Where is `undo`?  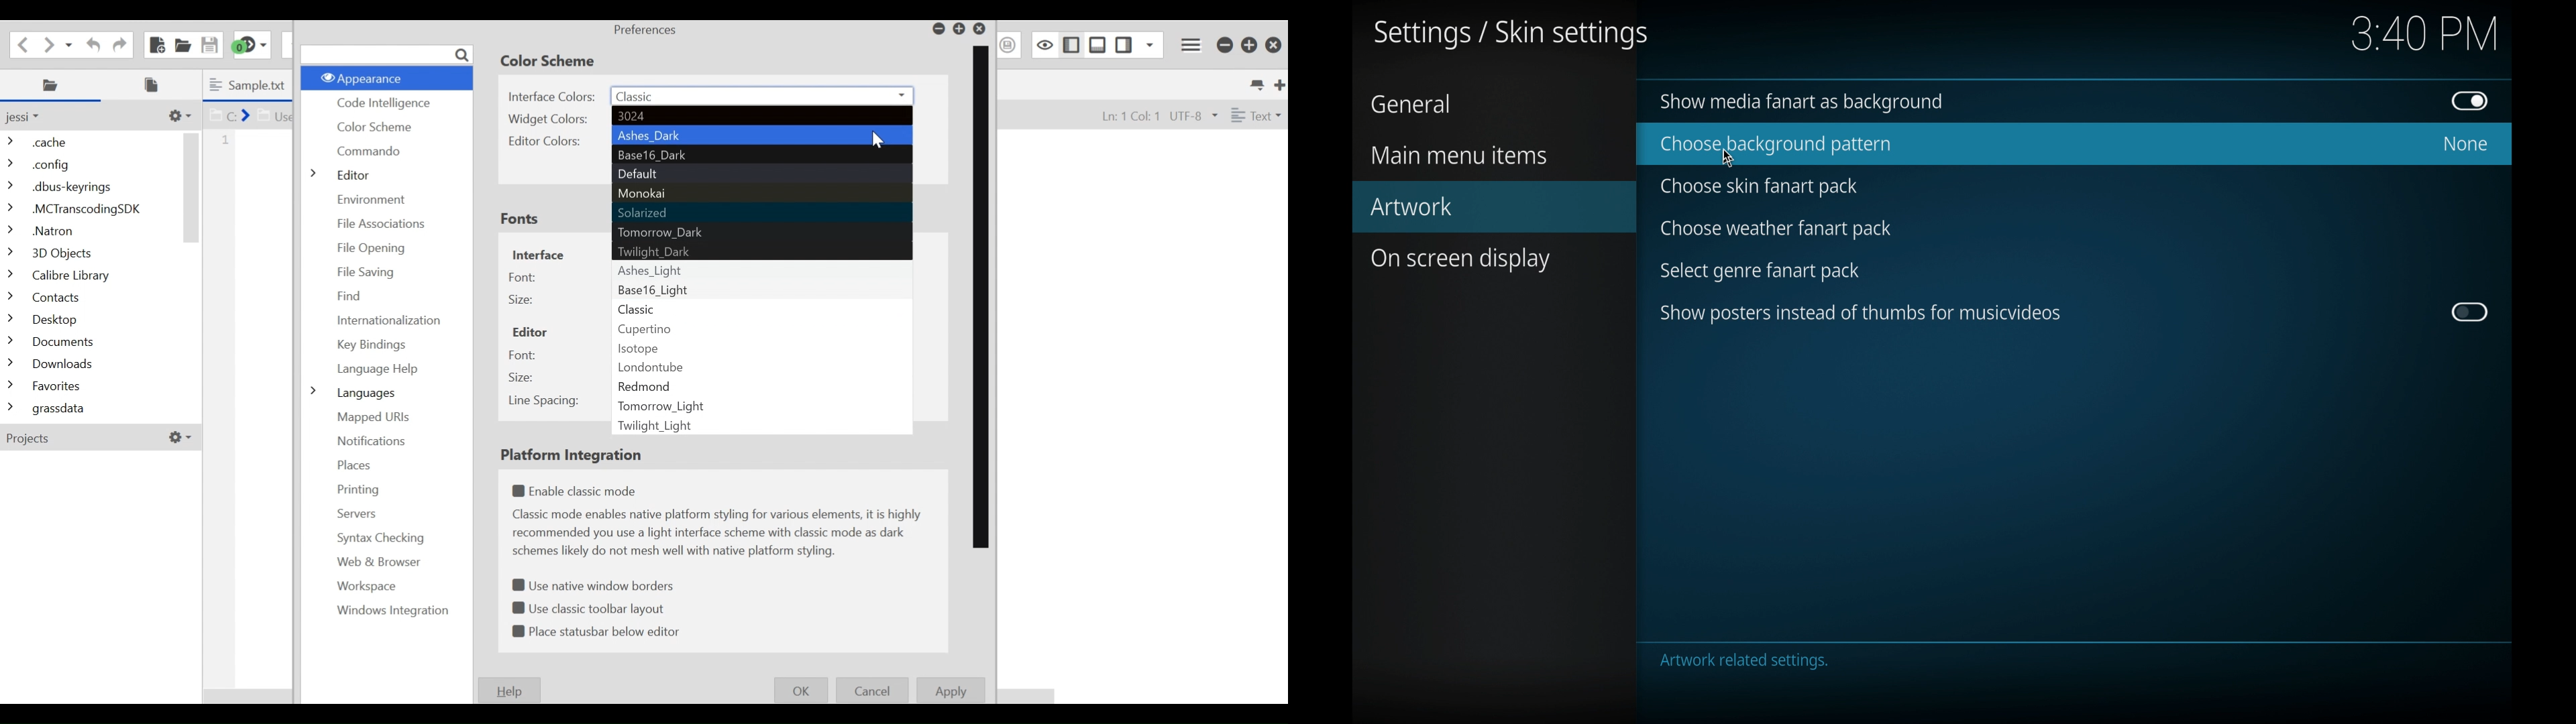 undo is located at coordinates (91, 44).